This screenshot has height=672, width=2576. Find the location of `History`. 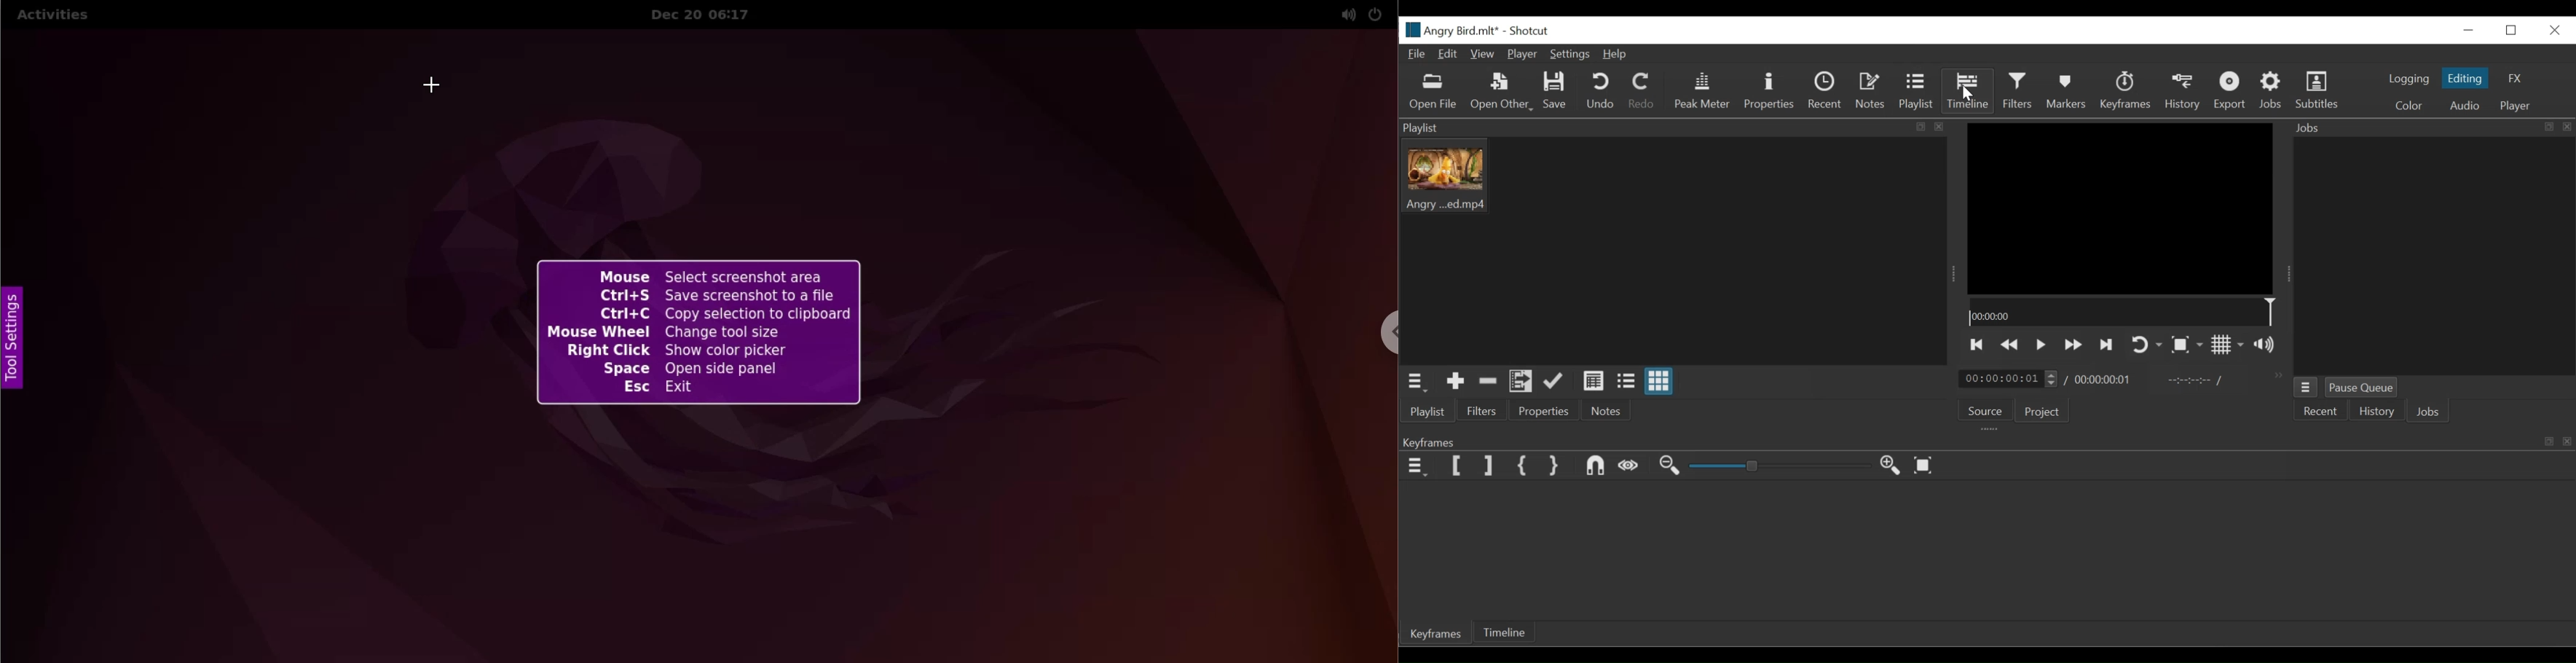

History is located at coordinates (2184, 91).